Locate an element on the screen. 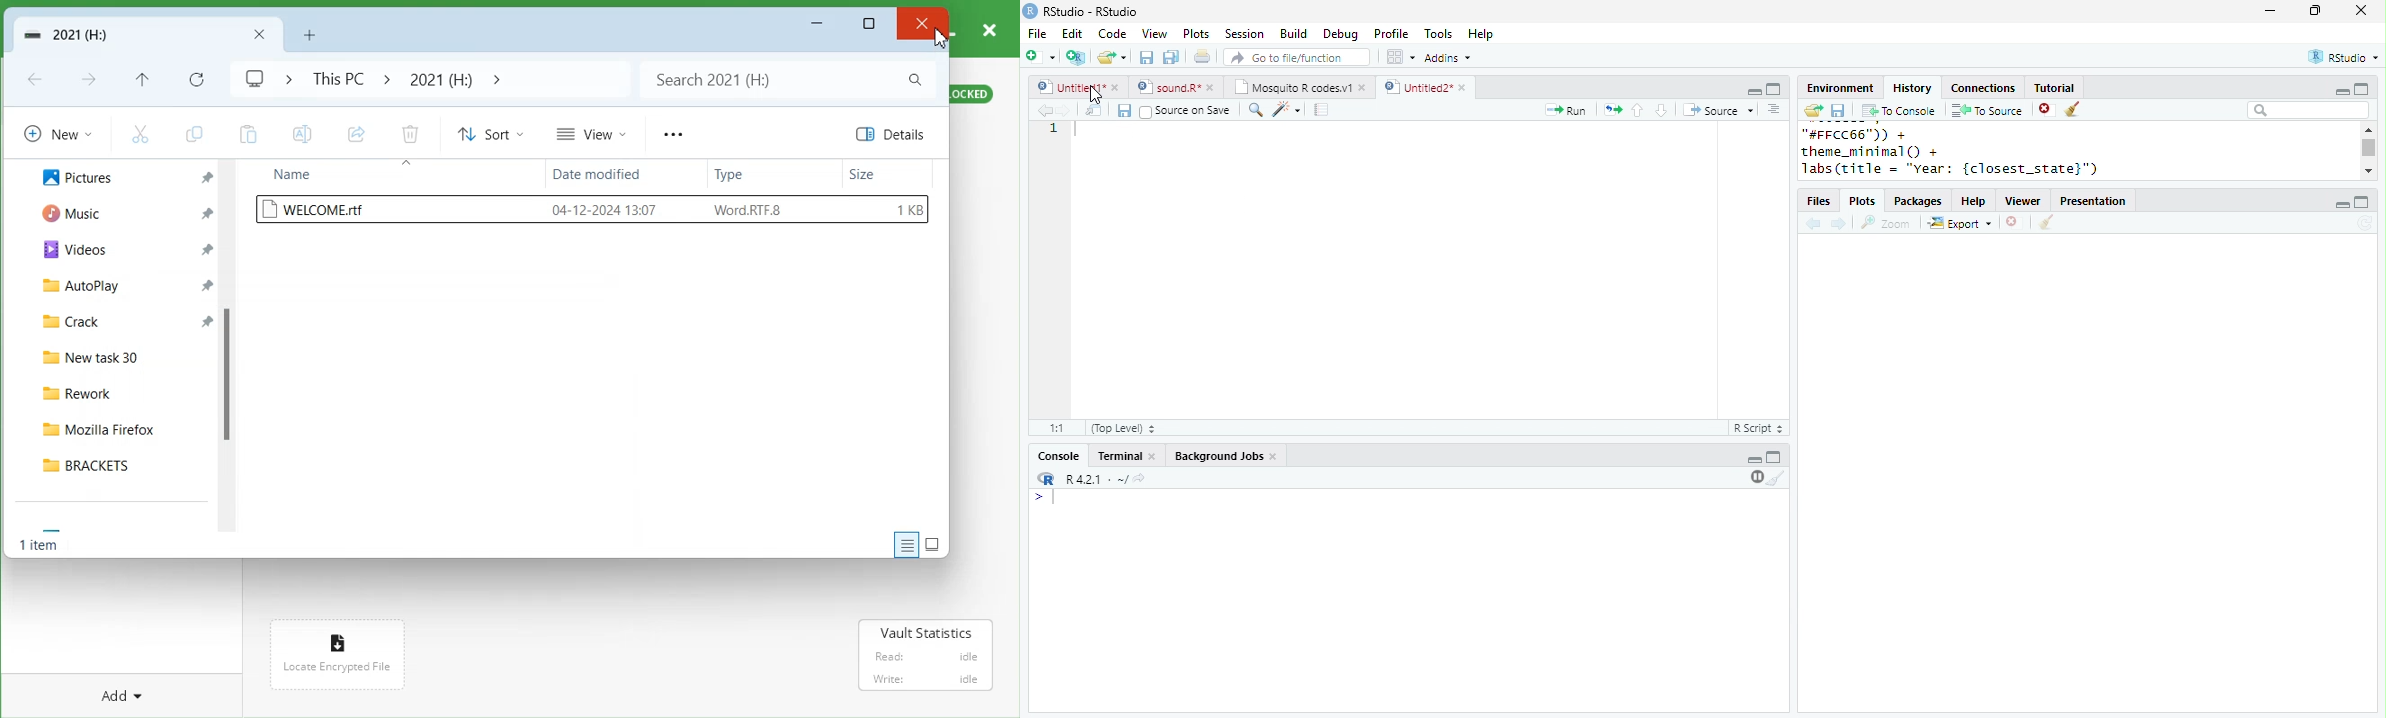  close is located at coordinates (1276, 457).